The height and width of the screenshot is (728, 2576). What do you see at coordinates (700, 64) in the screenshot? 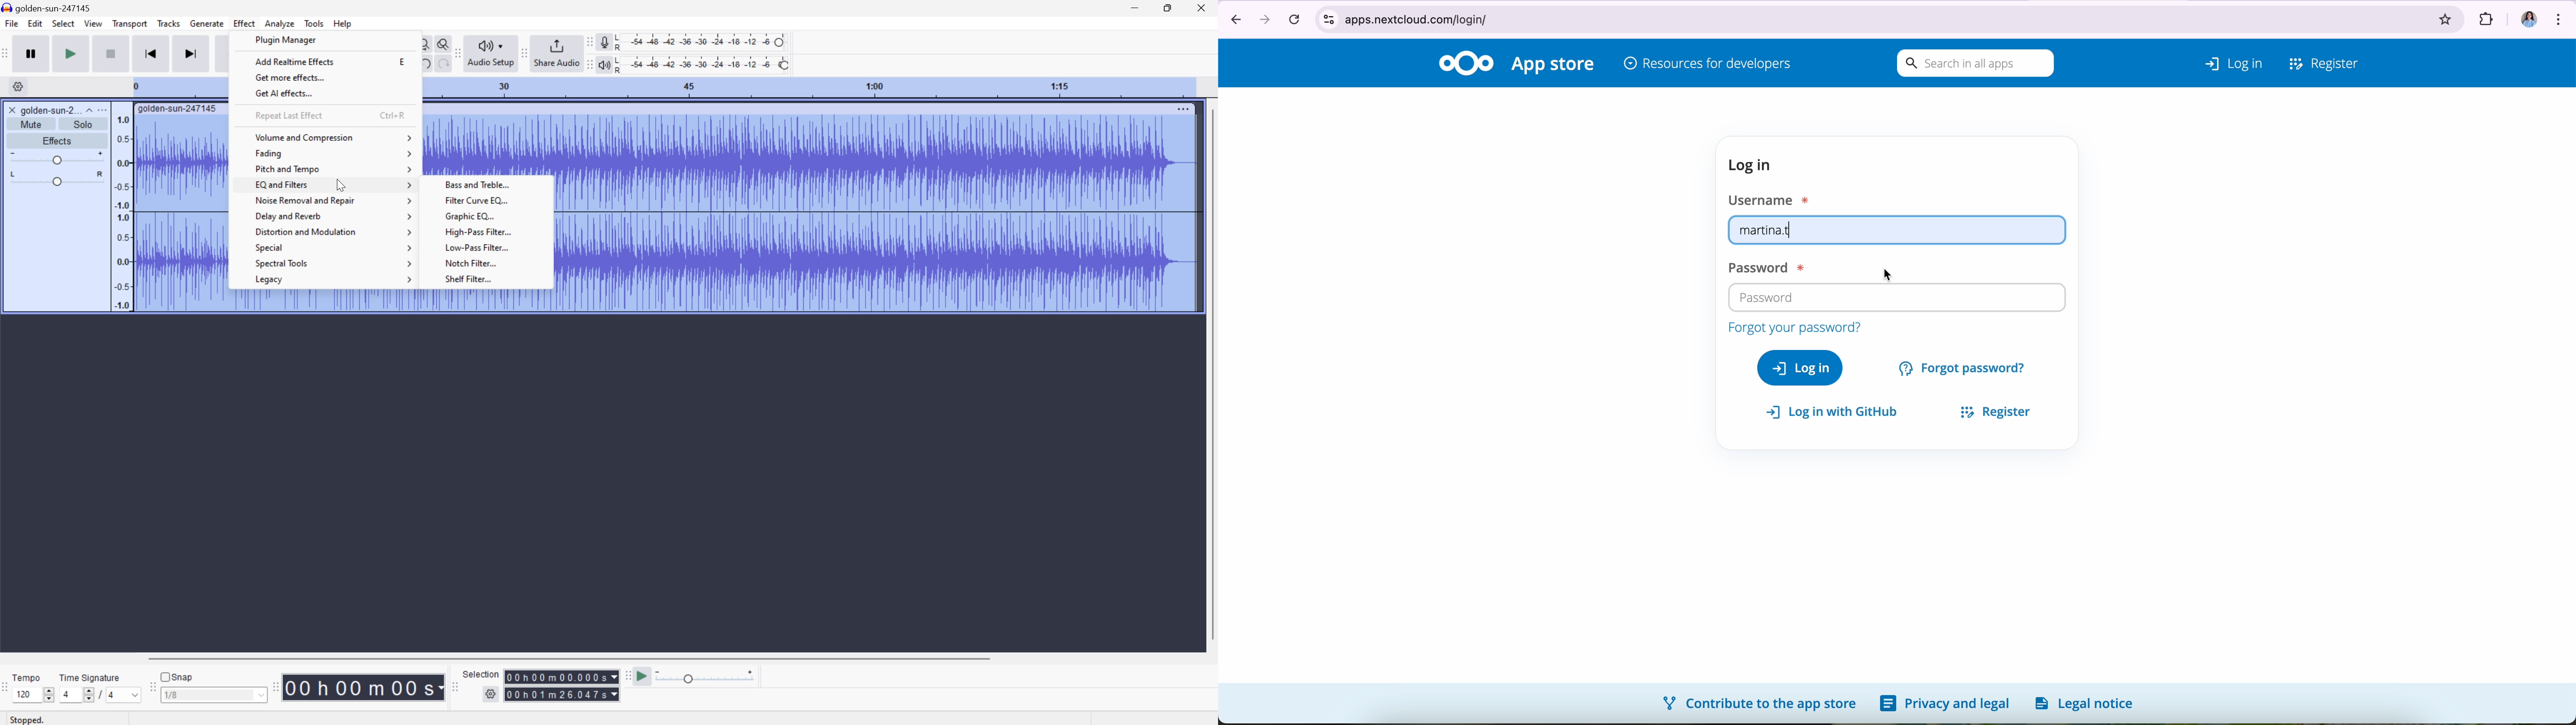
I see `Playback level: 100%` at bounding box center [700, 64].